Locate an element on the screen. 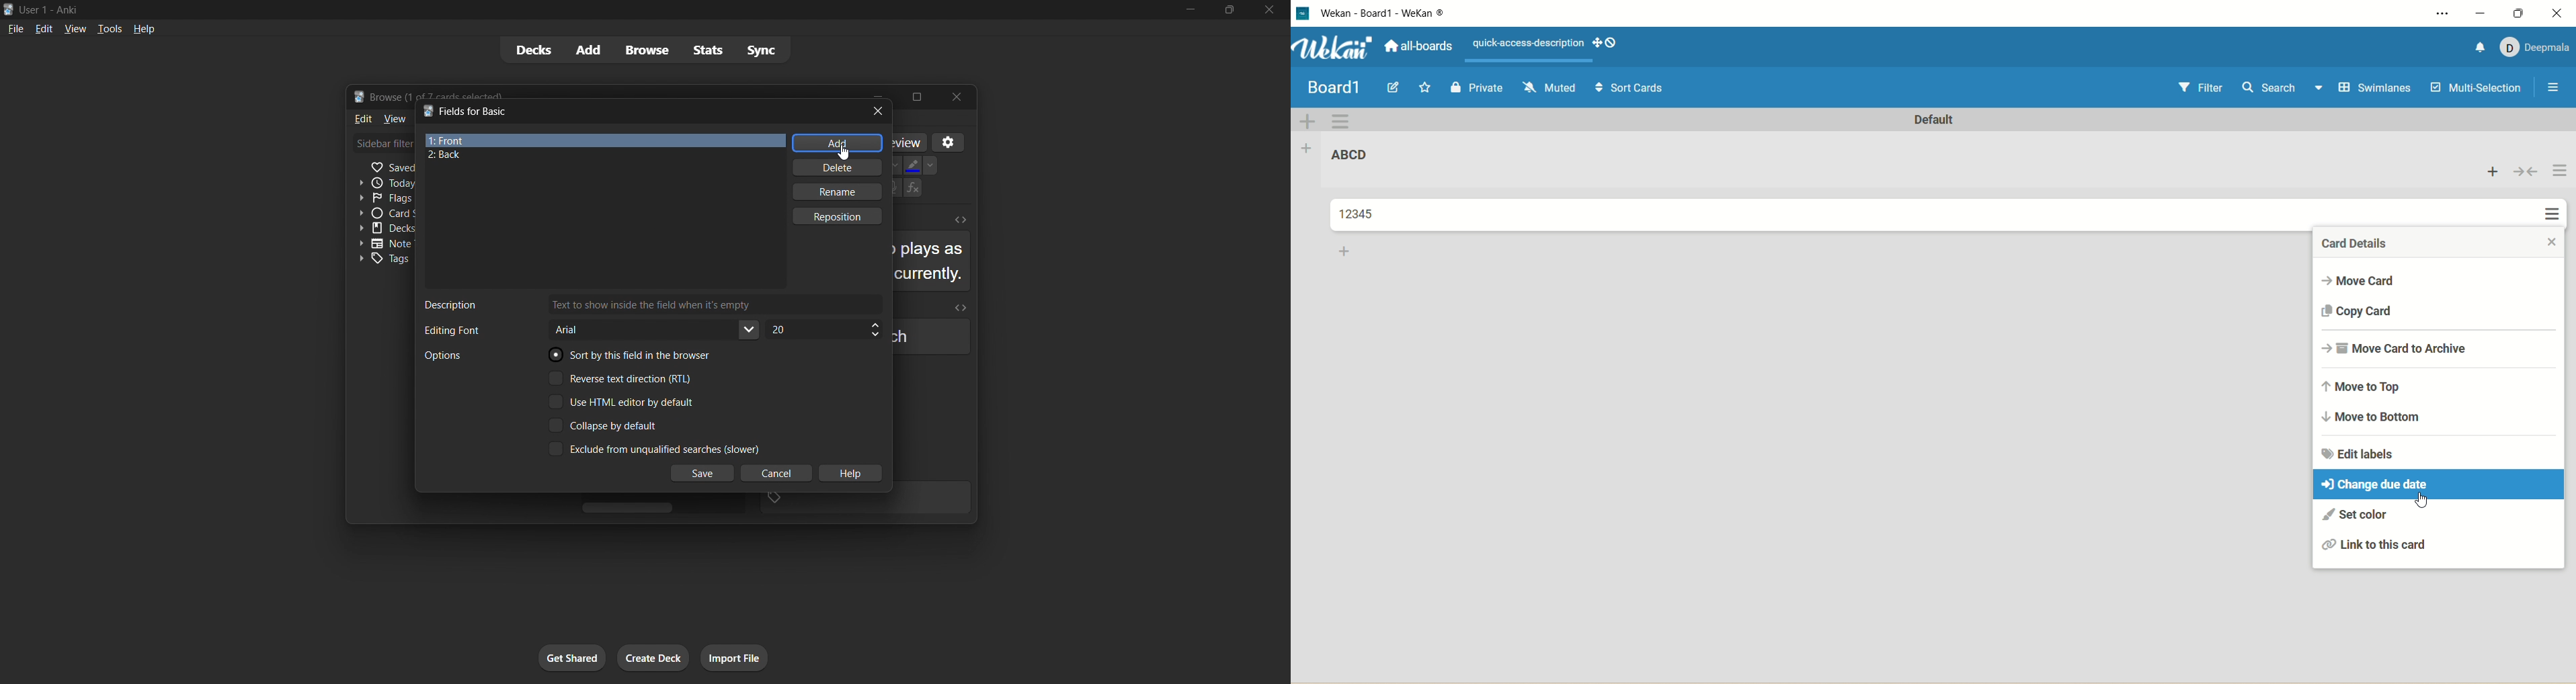 Image resolution: width=2576 pixels, height=700 pixels. account is located at coordinates (2537, 50).